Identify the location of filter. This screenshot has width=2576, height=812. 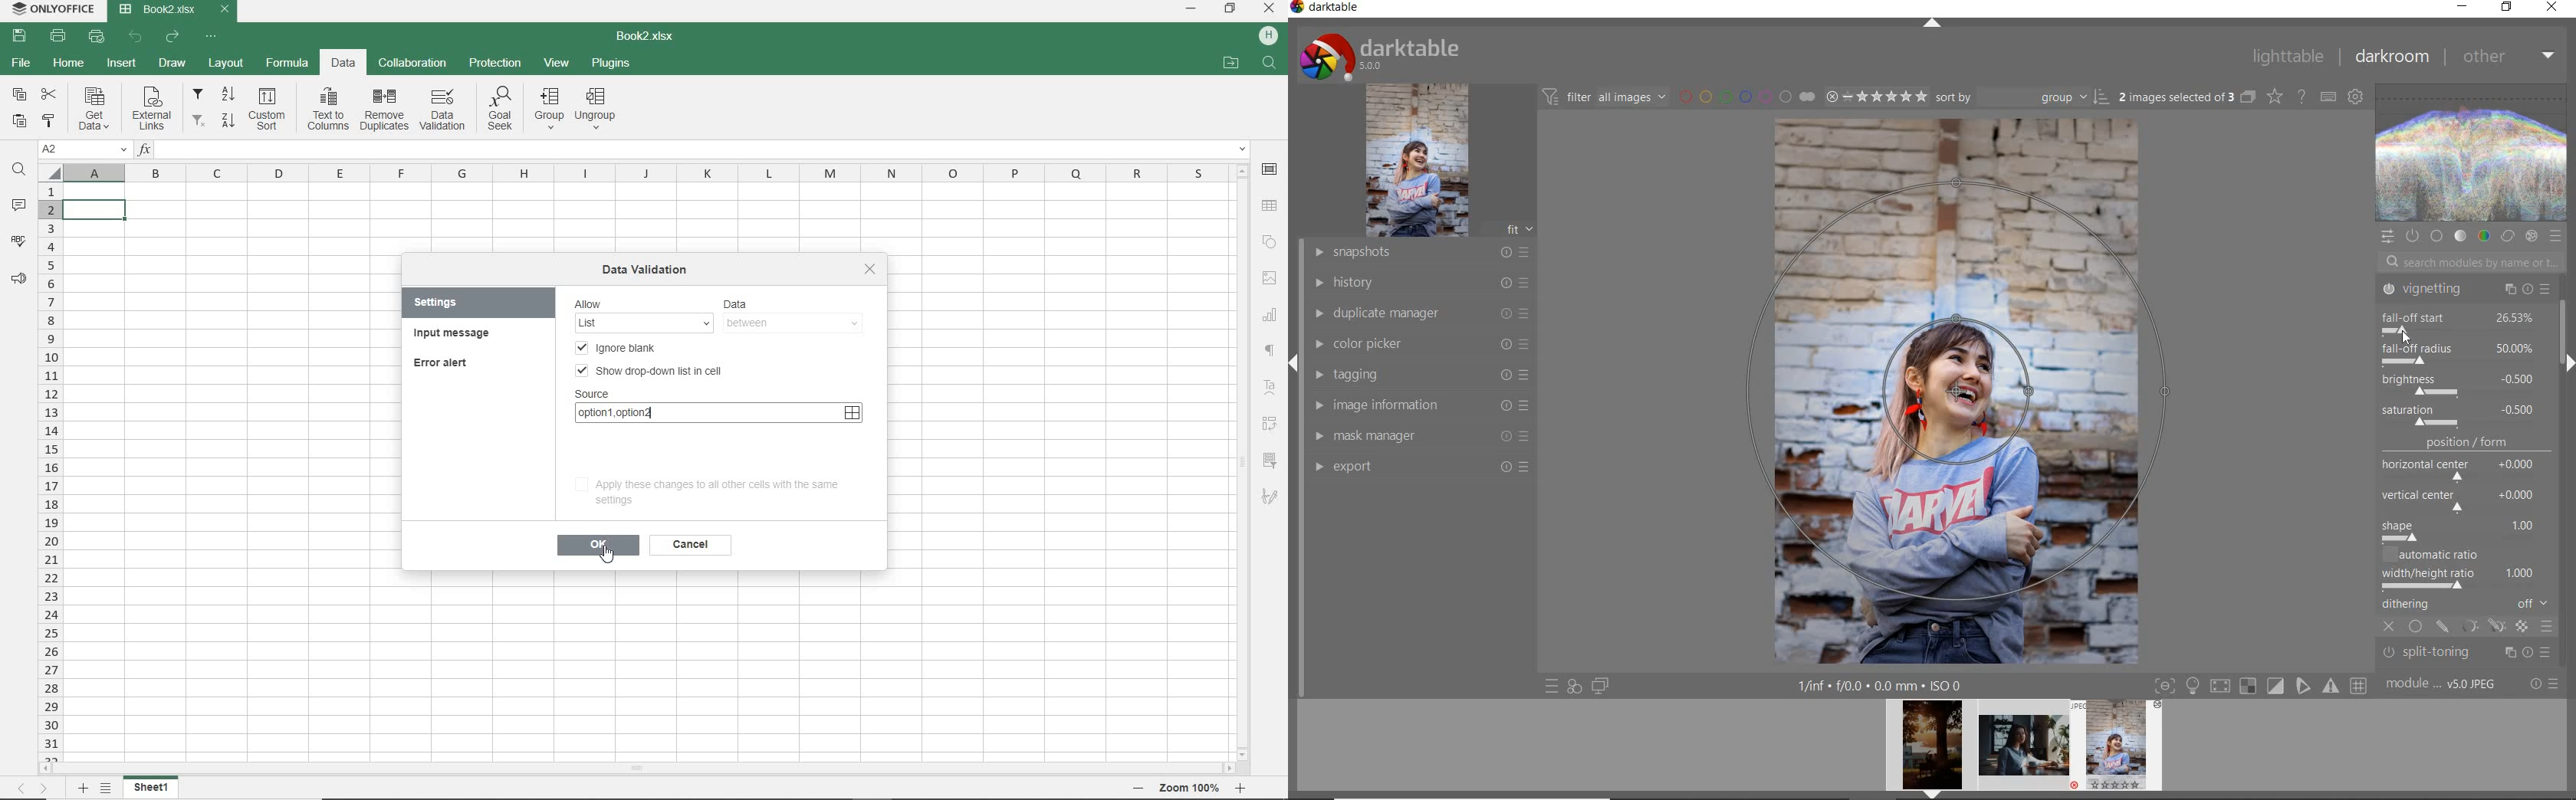
(199, 94).